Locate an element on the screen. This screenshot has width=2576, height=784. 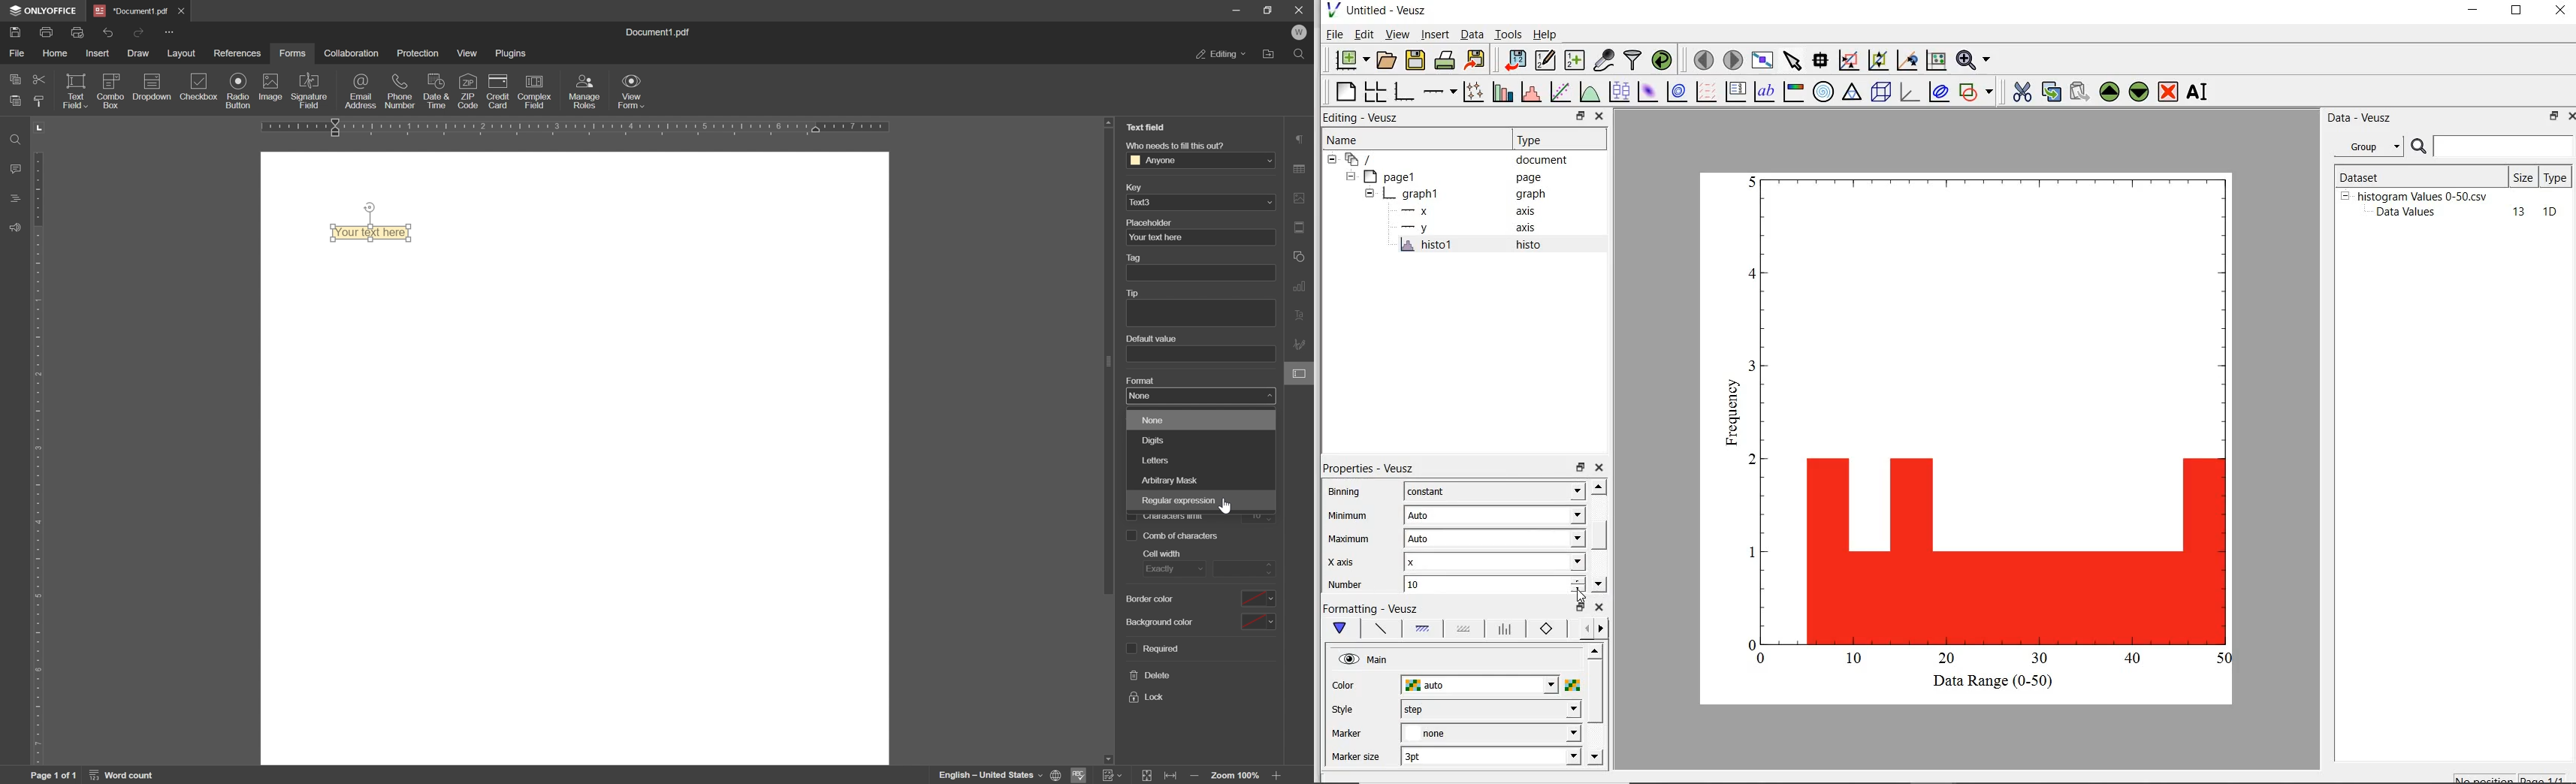
copy style is located at coordinates (42, 101).